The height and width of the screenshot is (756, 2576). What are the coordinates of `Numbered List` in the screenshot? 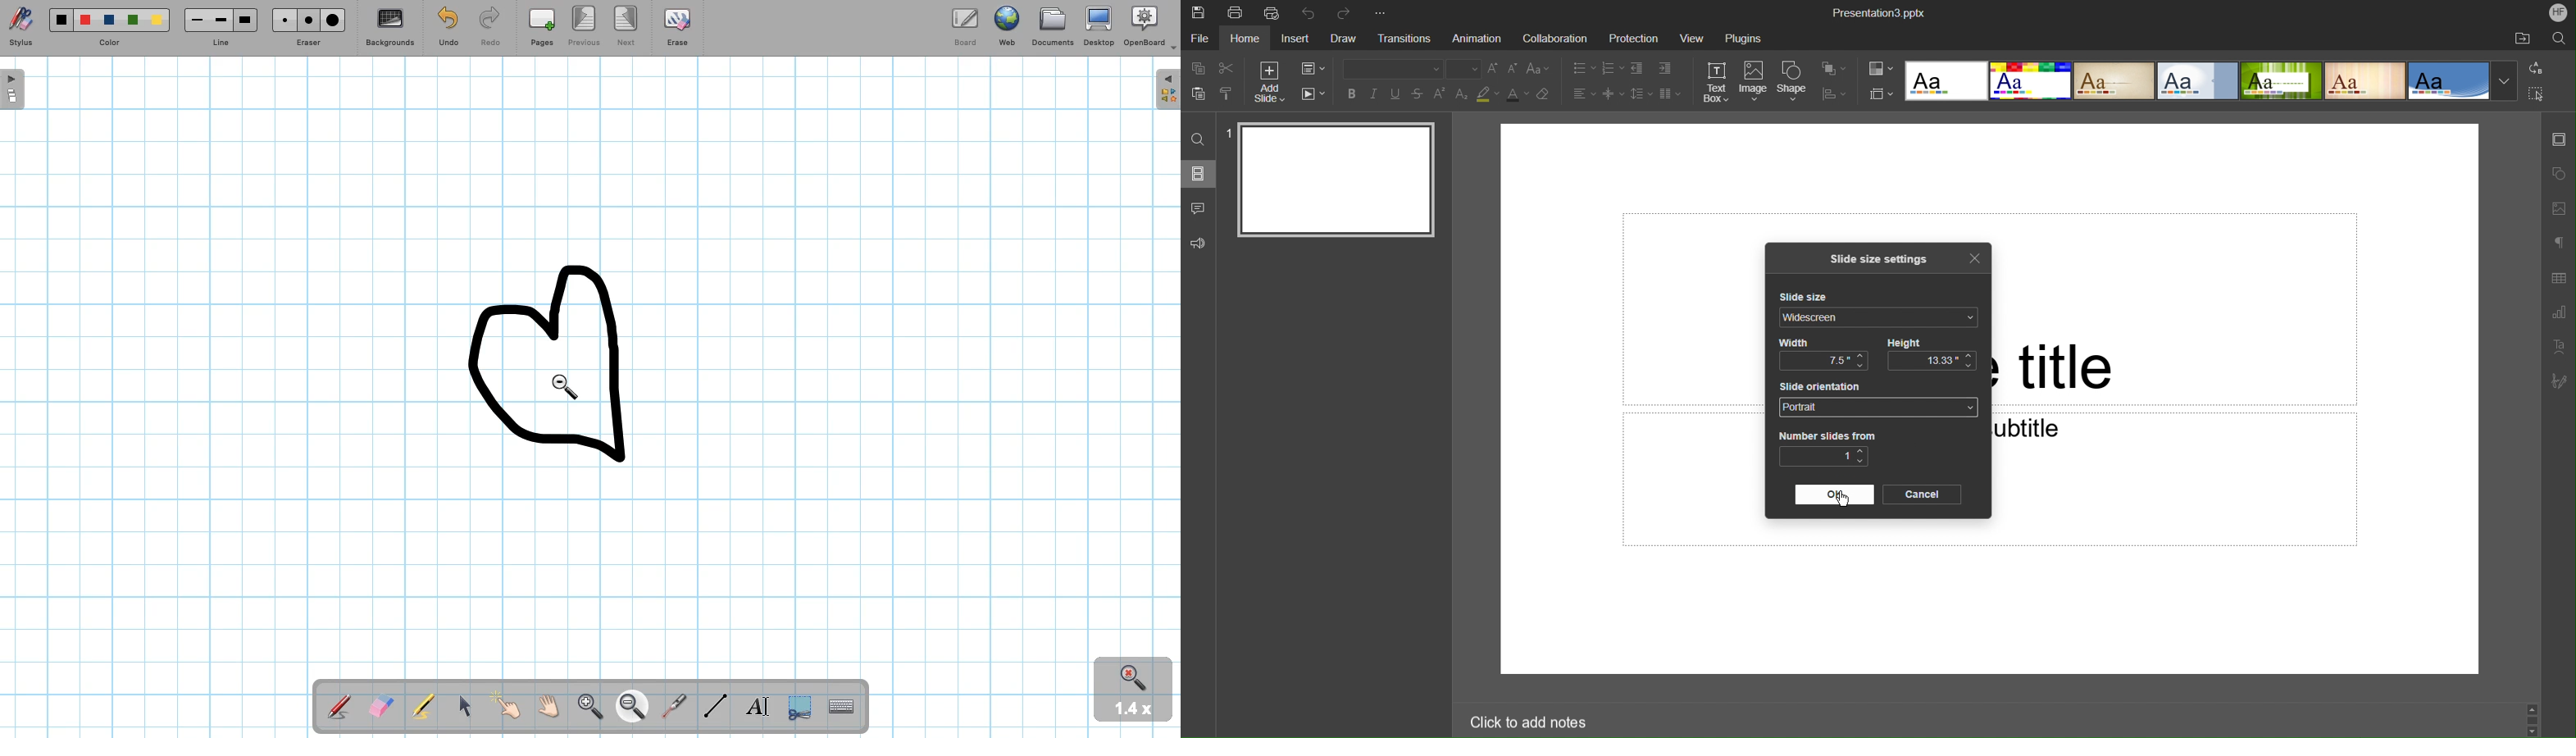 It's located at (1611, 68).